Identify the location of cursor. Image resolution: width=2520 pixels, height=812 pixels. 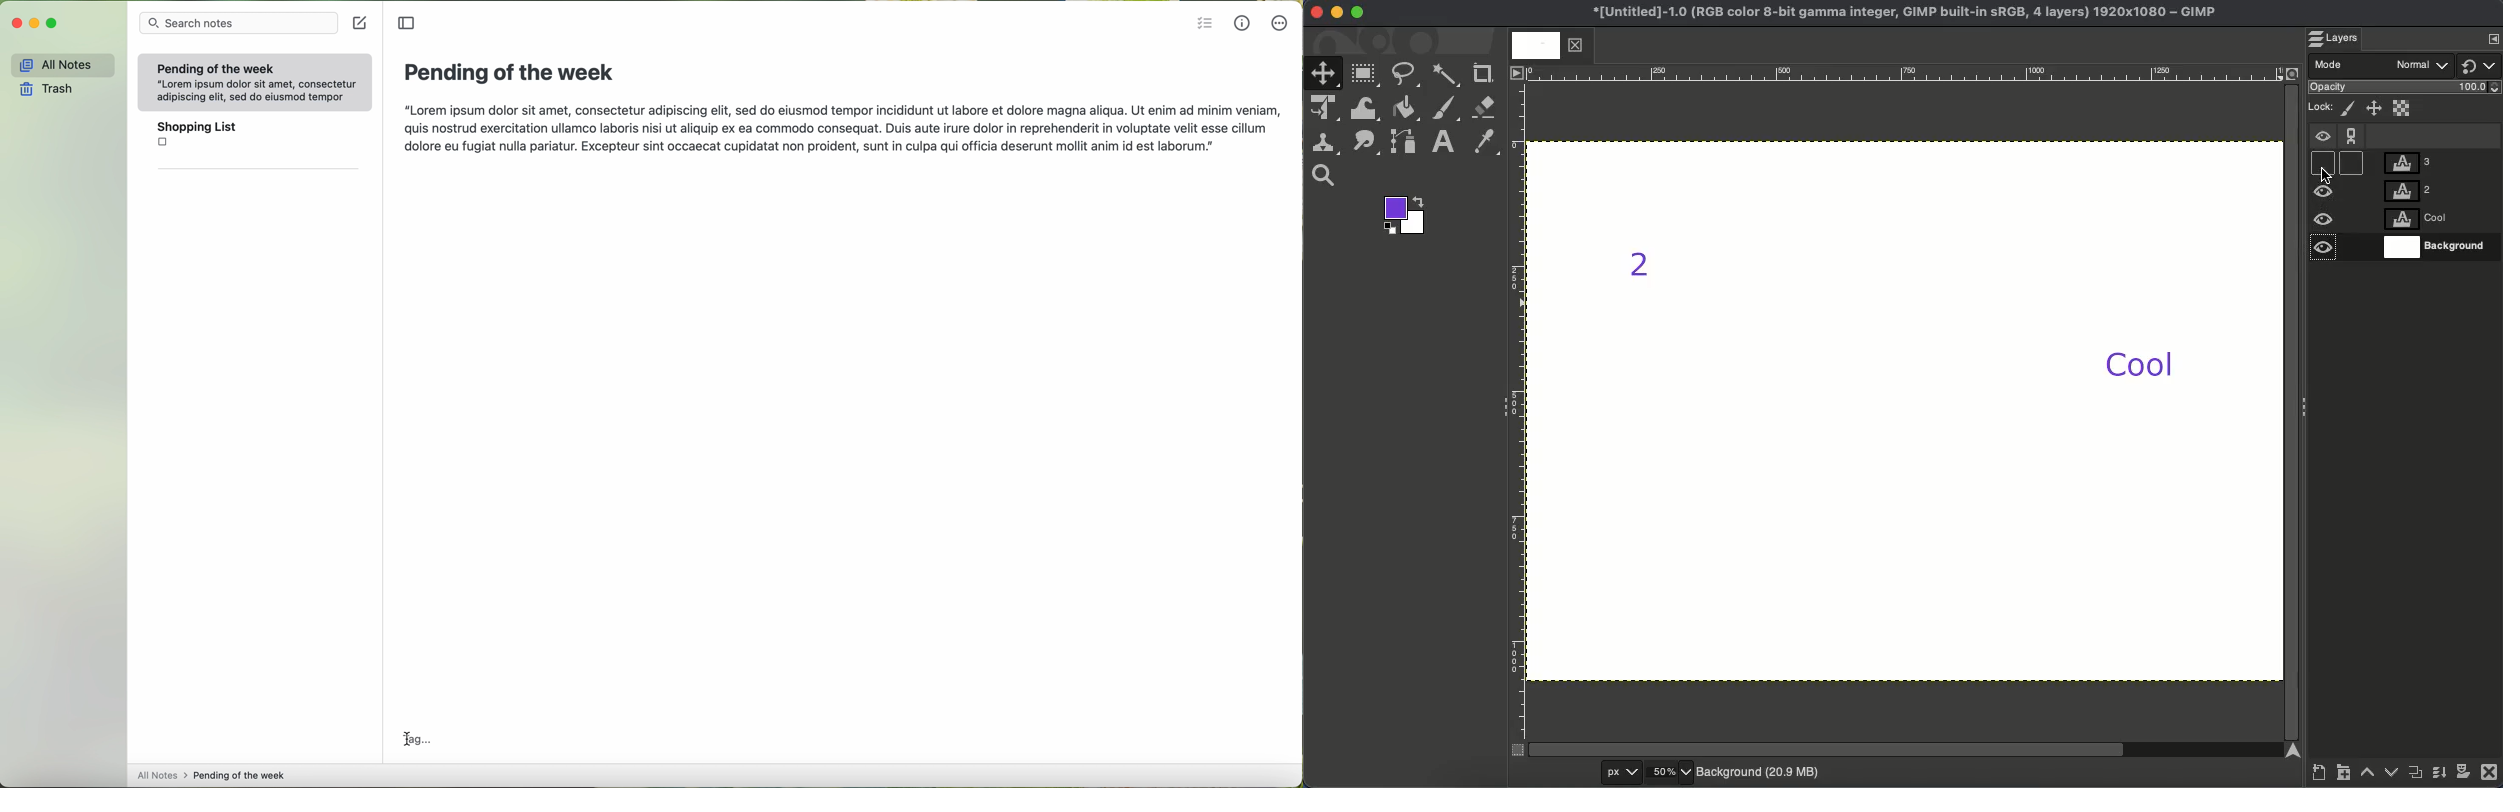
(408, 739).